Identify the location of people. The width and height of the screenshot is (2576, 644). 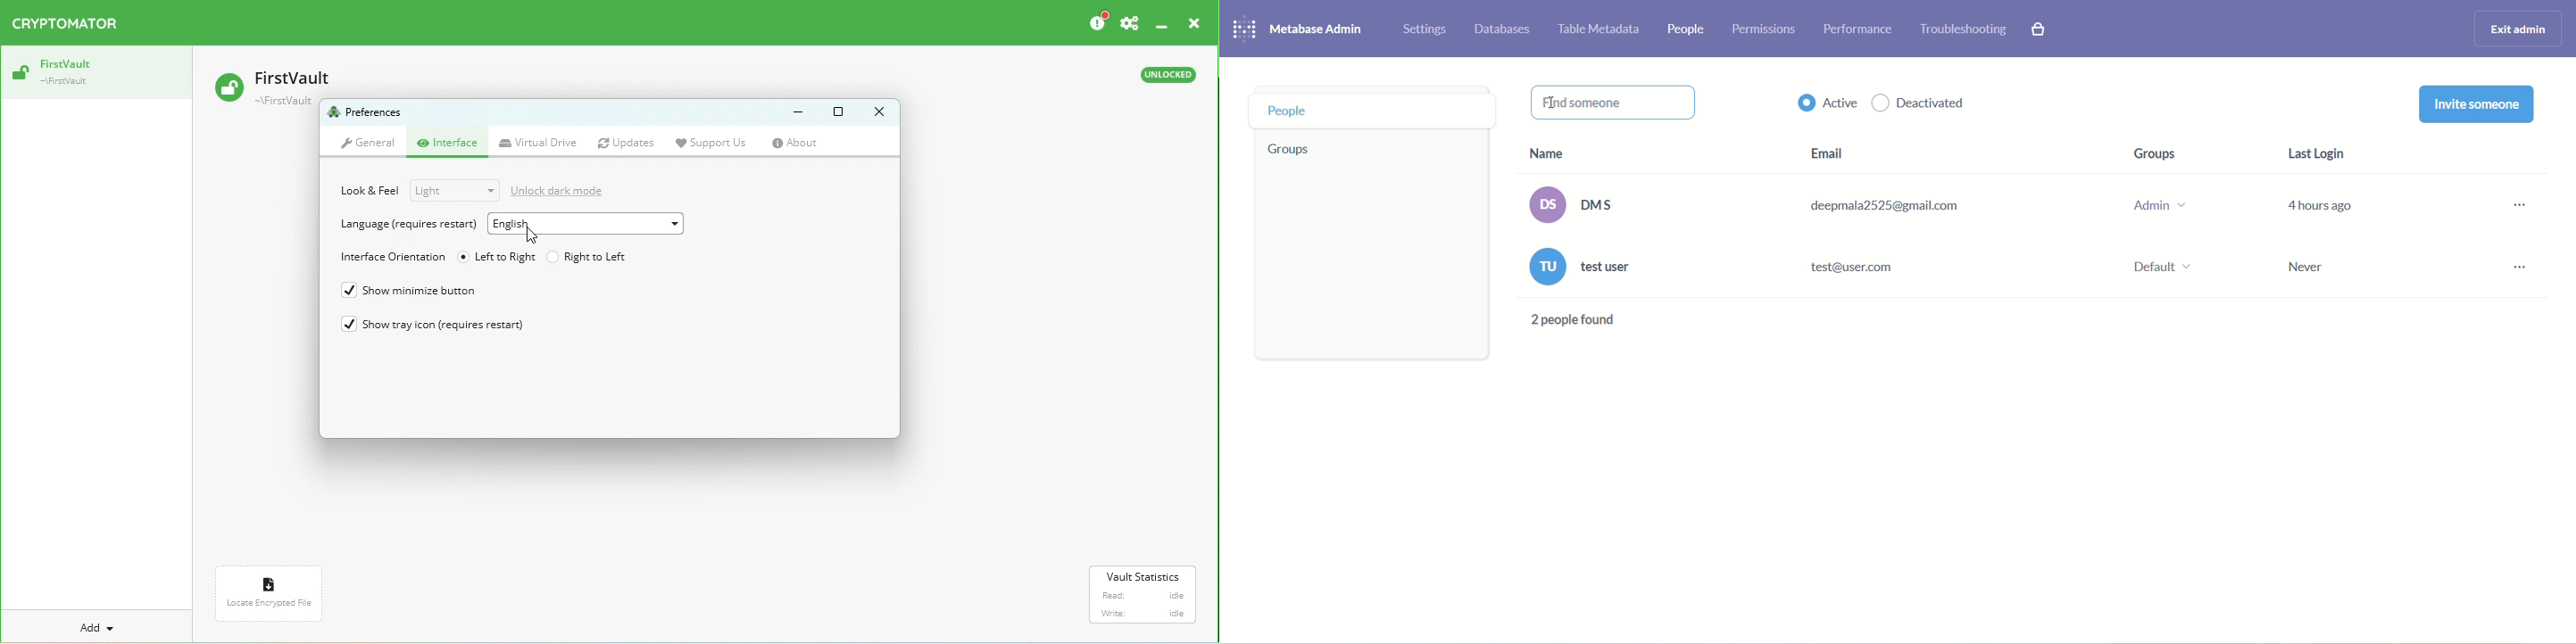
(1371, 110).